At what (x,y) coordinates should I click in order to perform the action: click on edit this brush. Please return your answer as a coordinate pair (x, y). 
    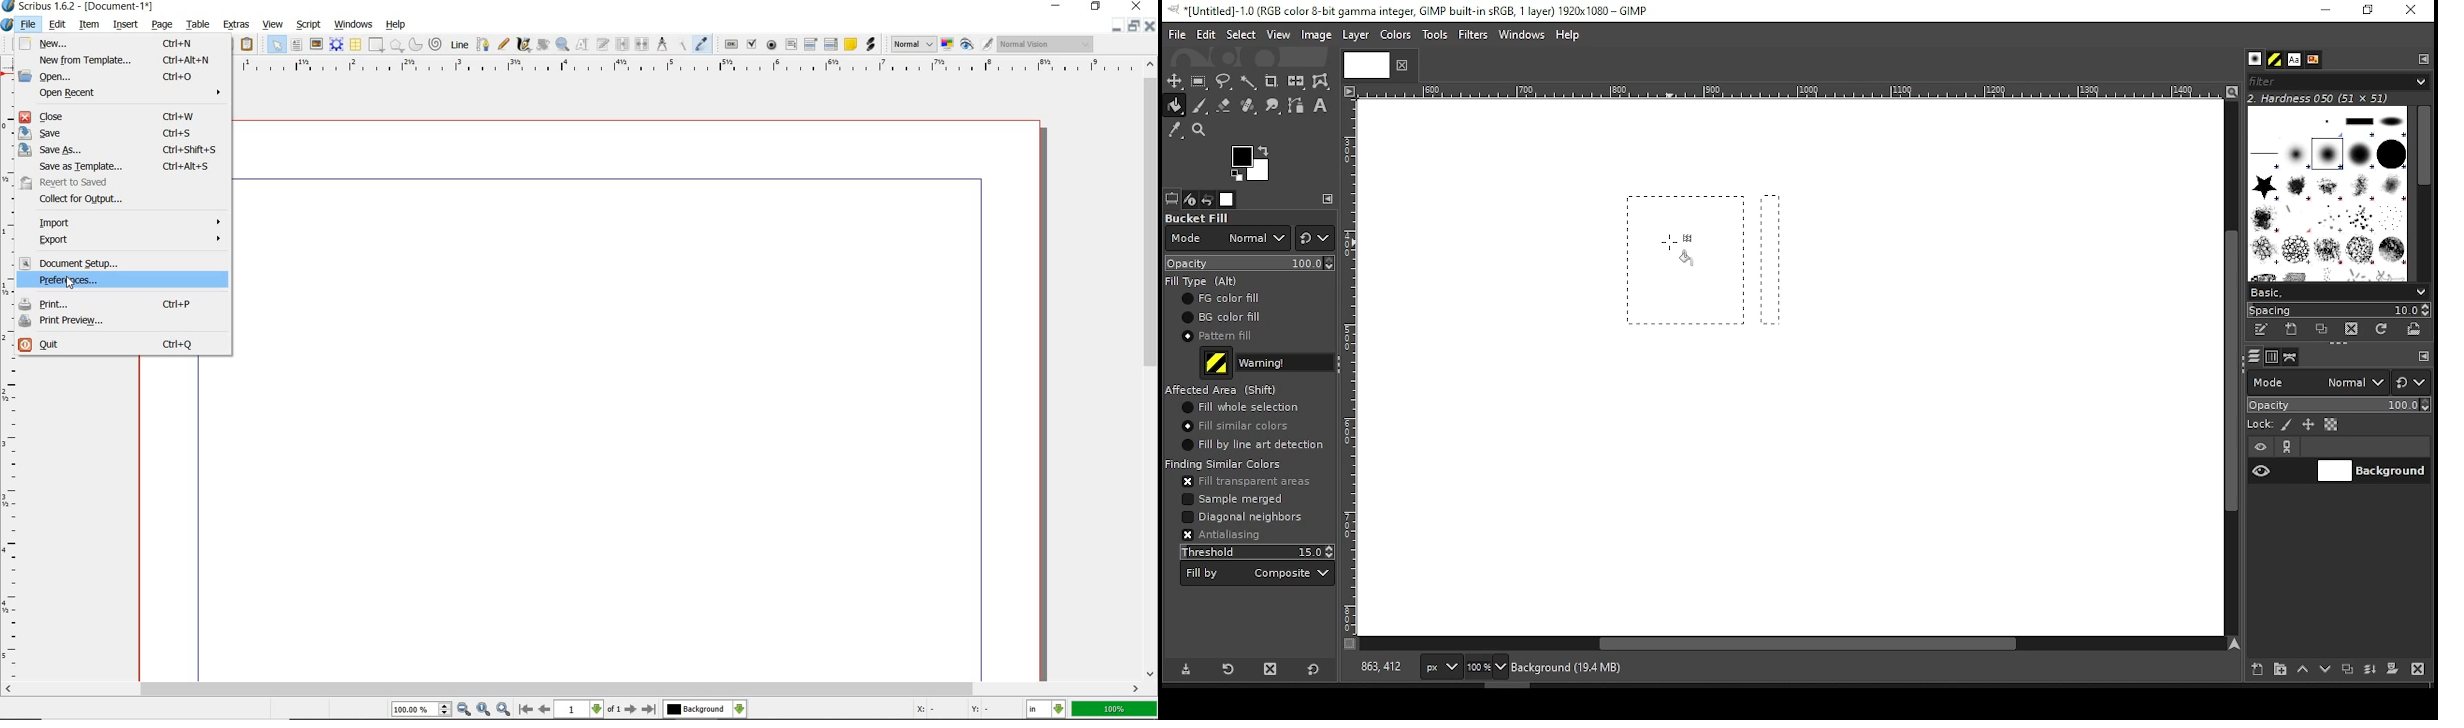
    Looking at the image, I should click on (2260, 331).